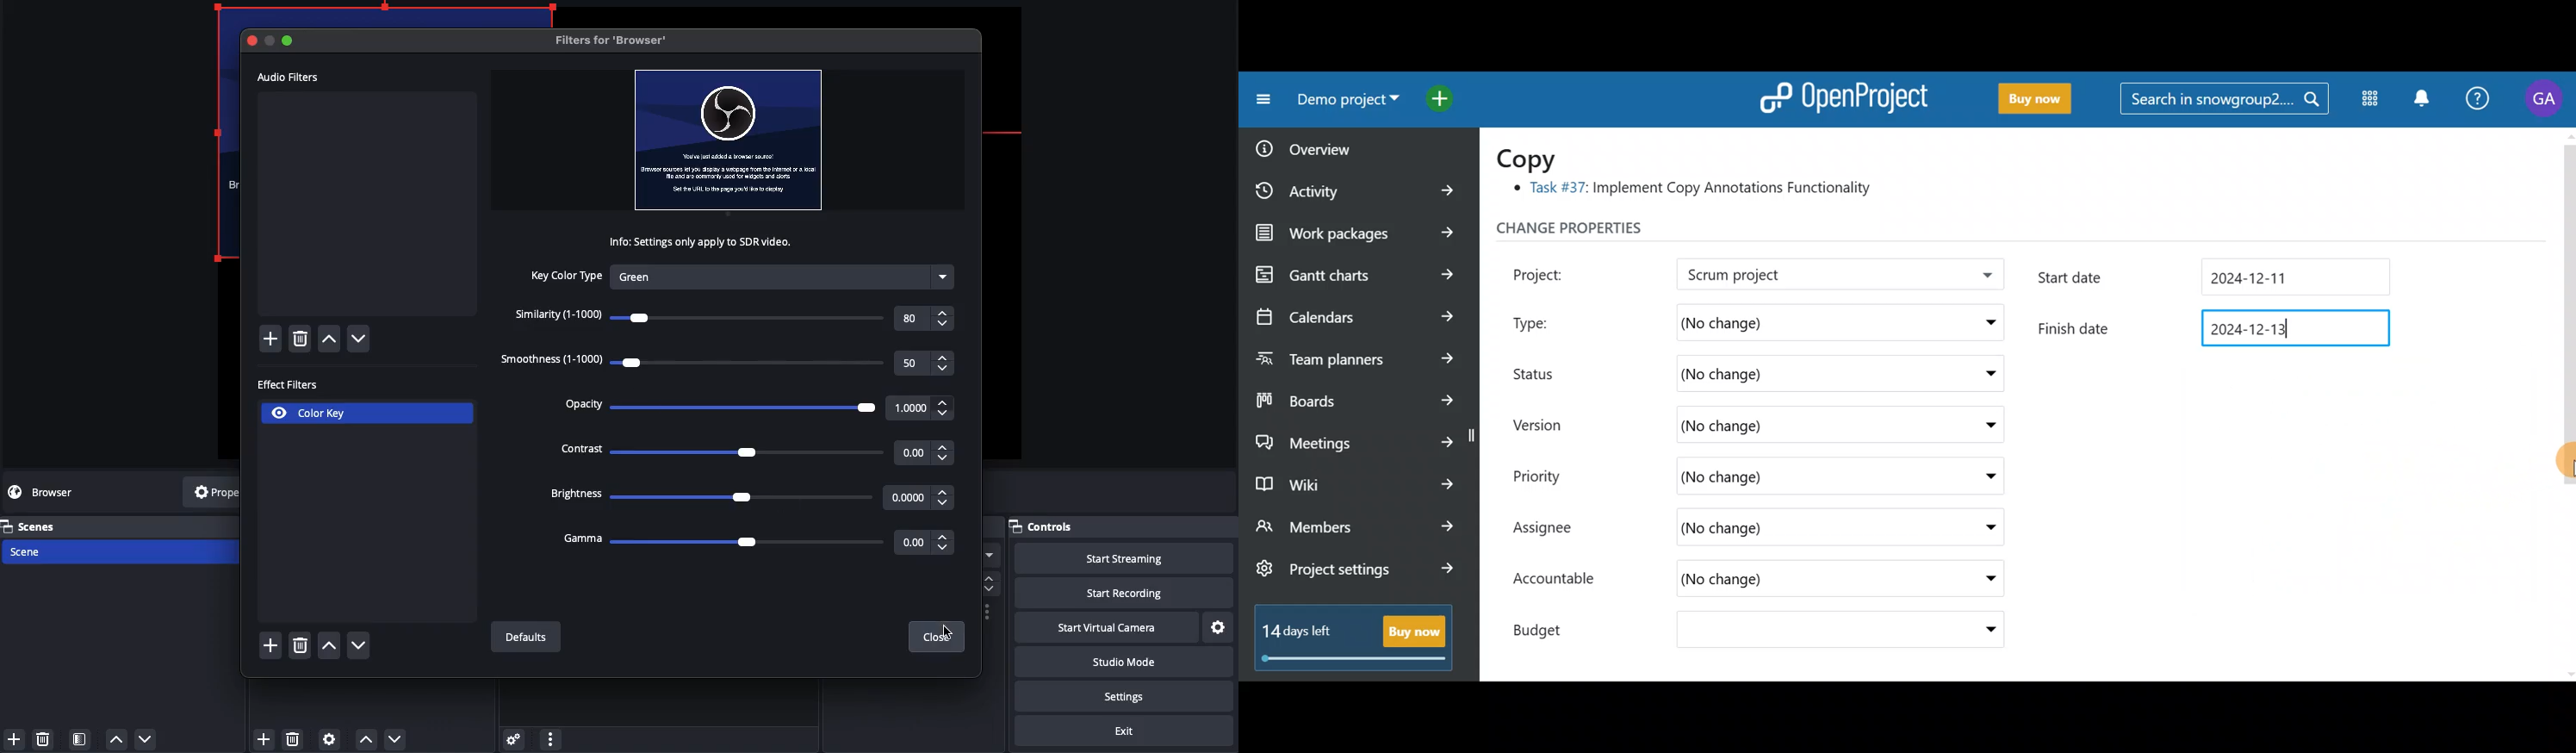  What do you see at coordinates (568, 276) in the screenshot?
I see `Key color type` at bounding box center [568, 276].